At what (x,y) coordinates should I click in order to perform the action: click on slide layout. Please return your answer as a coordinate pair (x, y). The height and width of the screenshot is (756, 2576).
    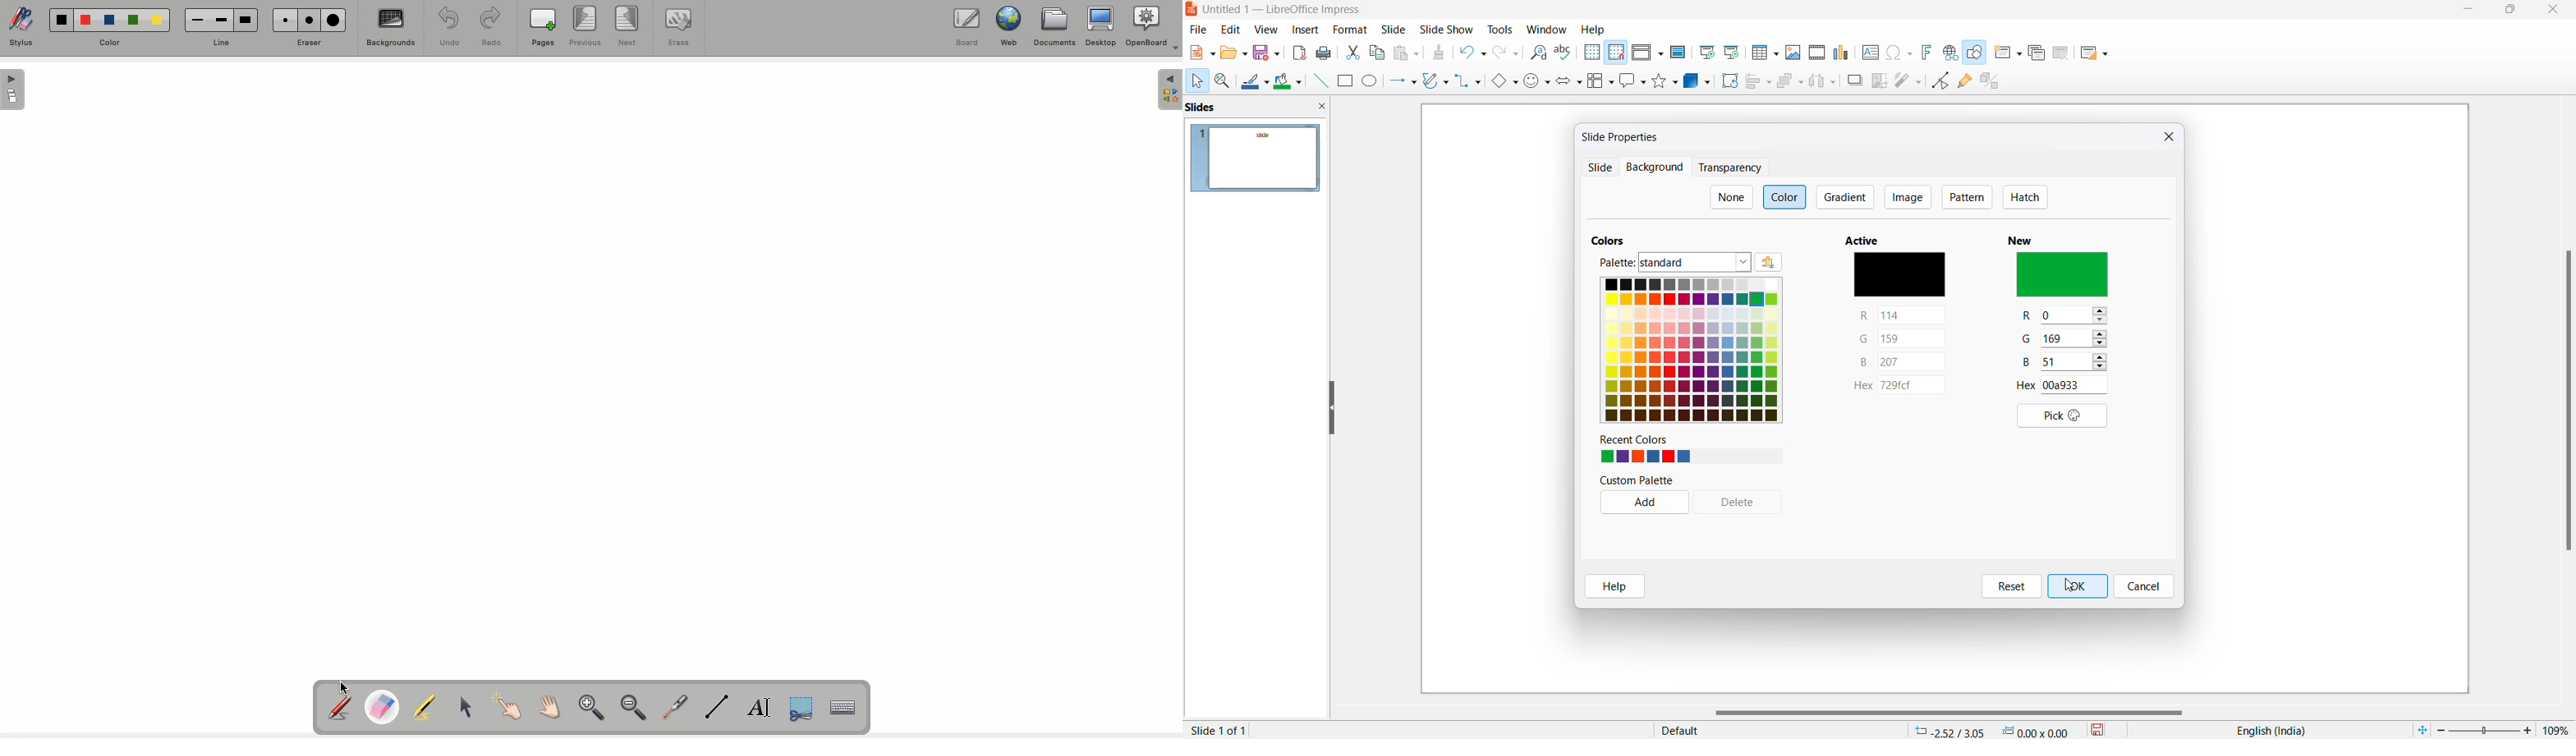
    Looking at the image, I should click on (2094, 56).